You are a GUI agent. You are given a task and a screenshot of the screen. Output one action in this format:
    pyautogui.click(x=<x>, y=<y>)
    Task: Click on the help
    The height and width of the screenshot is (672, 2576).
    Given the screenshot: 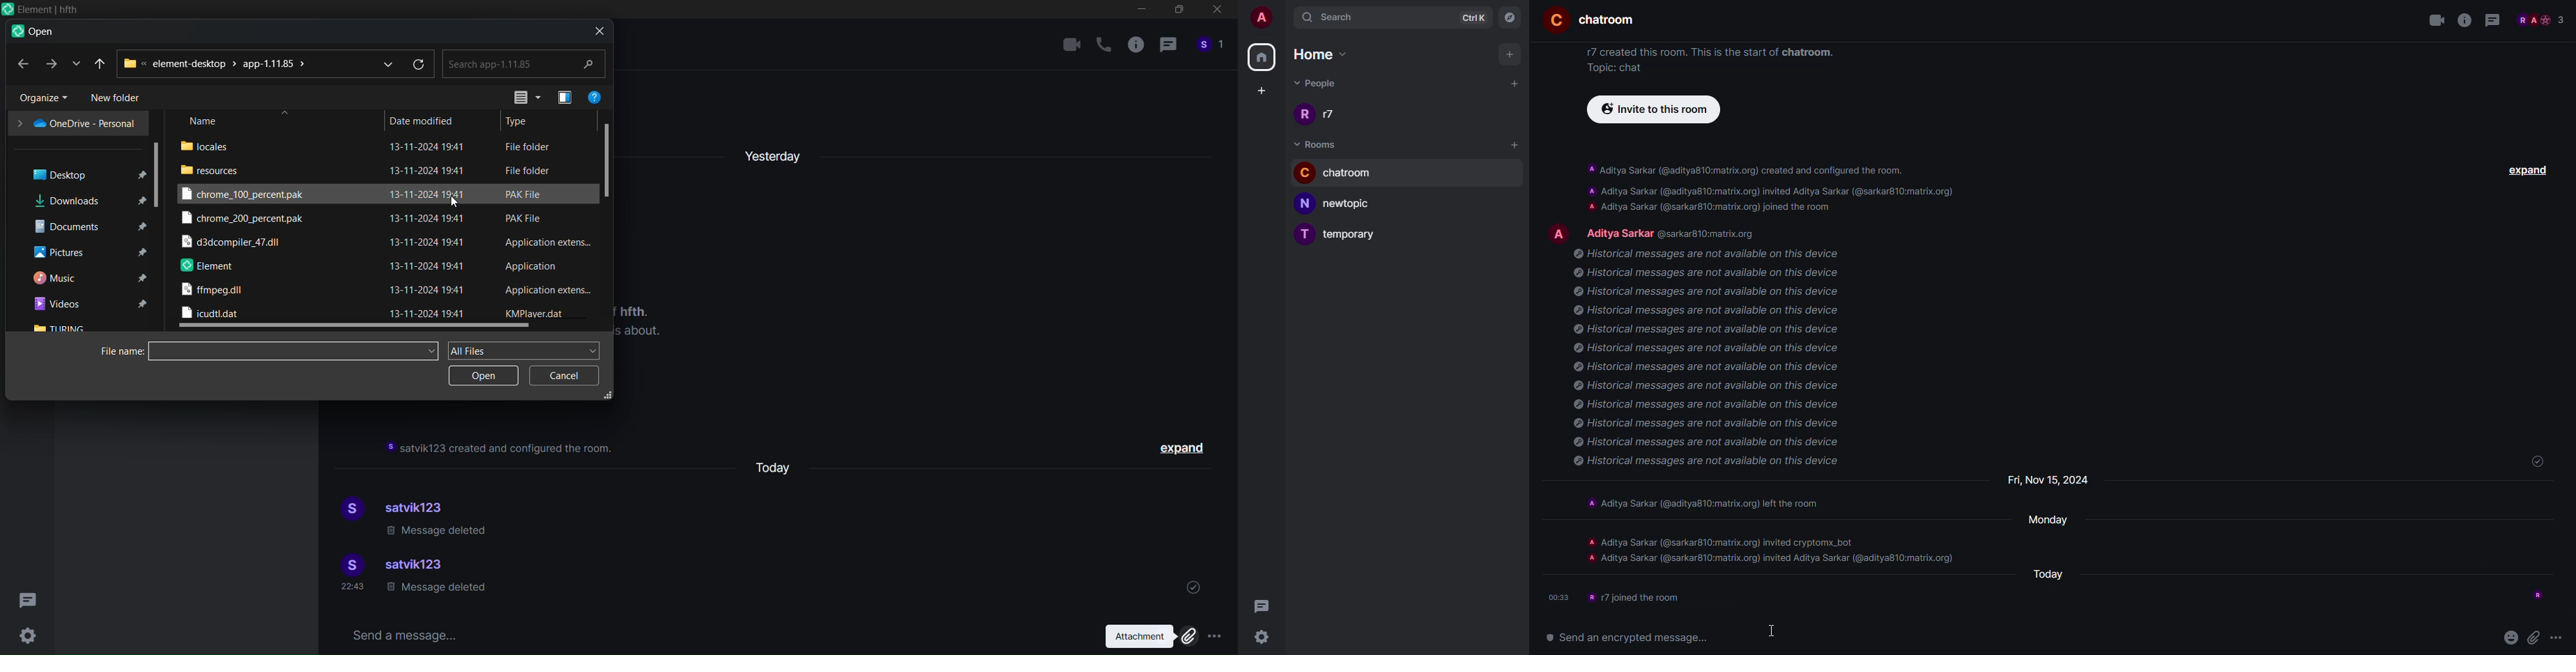 What is the action you would take?
    pyautogui.click(x=595, y=95)
    